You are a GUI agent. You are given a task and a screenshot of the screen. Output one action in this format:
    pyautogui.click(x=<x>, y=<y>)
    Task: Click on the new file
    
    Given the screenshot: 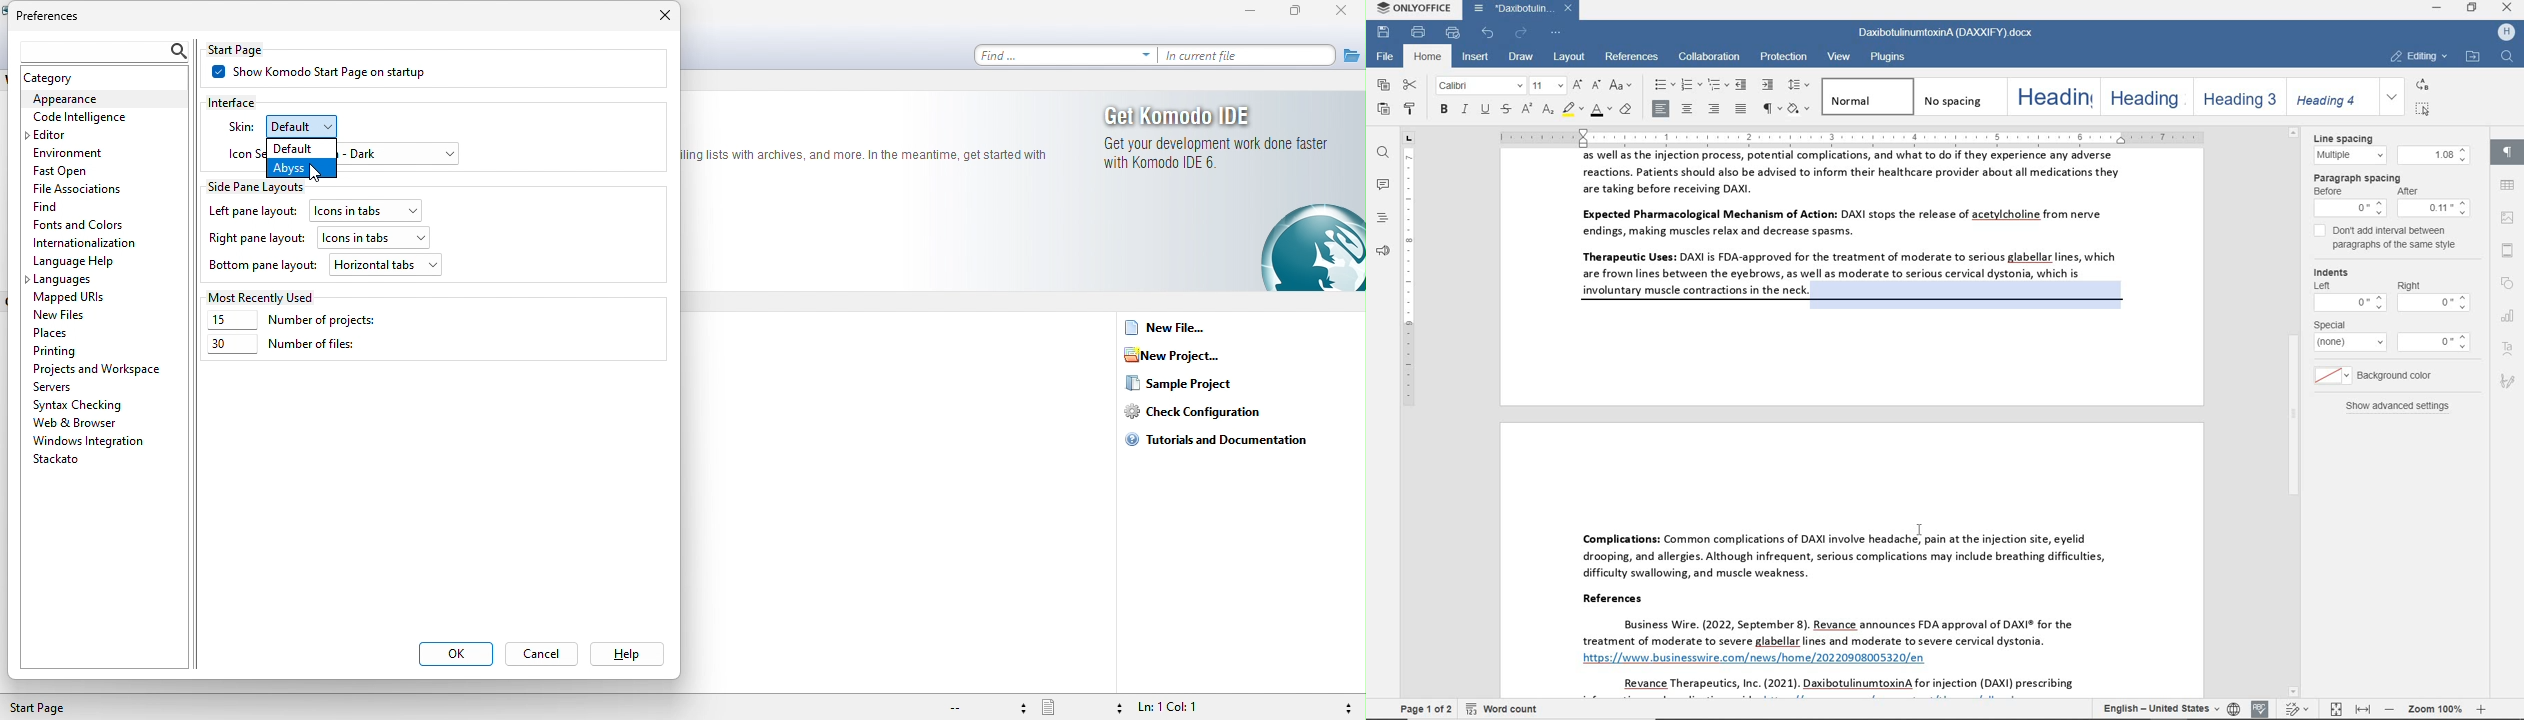 What is the action you would take?
    pyautogui.click(x=1169, y=330)
    